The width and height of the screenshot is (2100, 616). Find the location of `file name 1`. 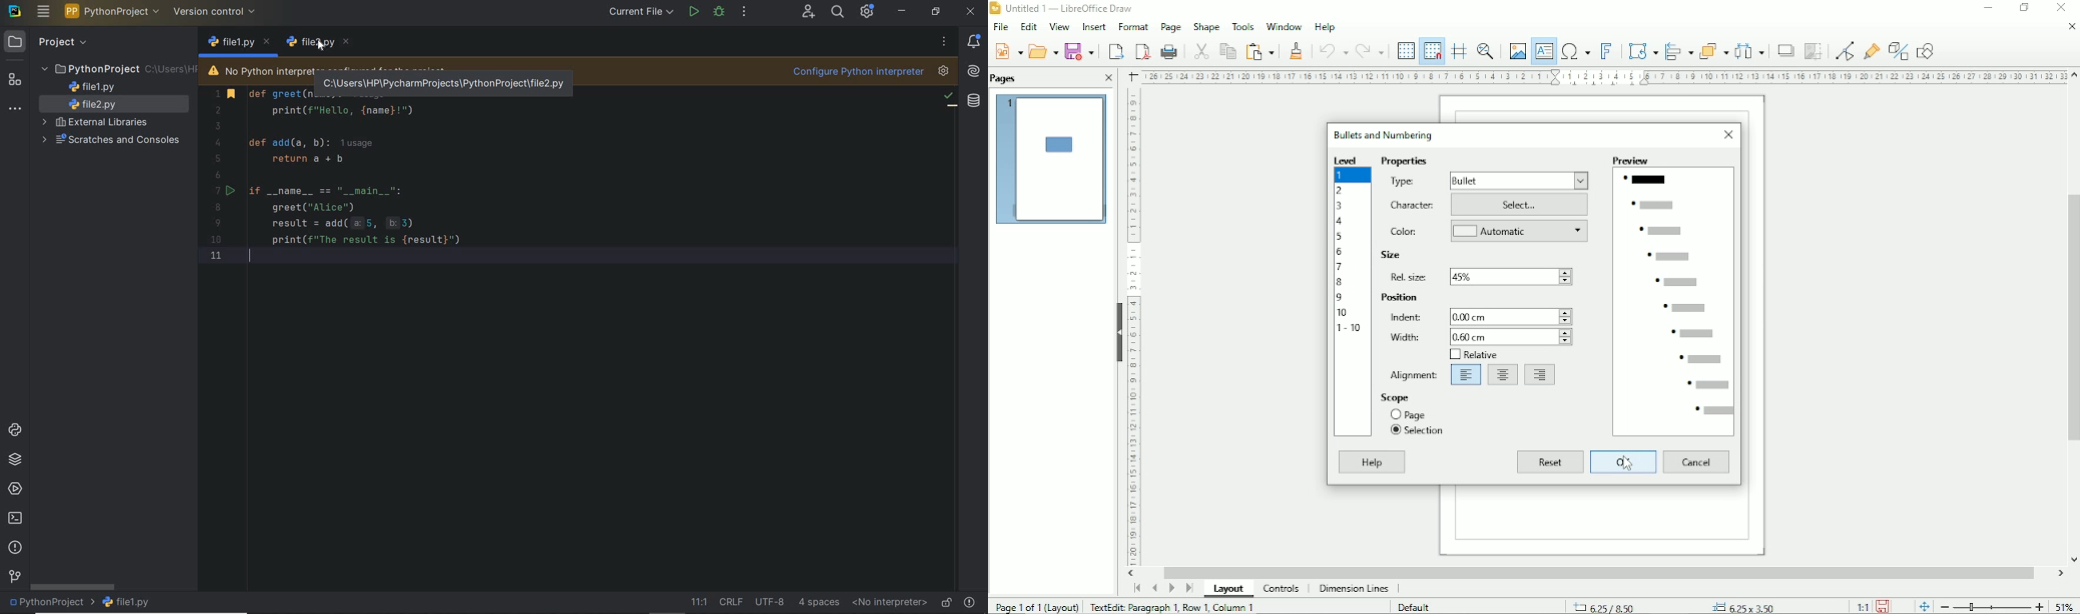

file name 1 is located at coordinates (310, 42).